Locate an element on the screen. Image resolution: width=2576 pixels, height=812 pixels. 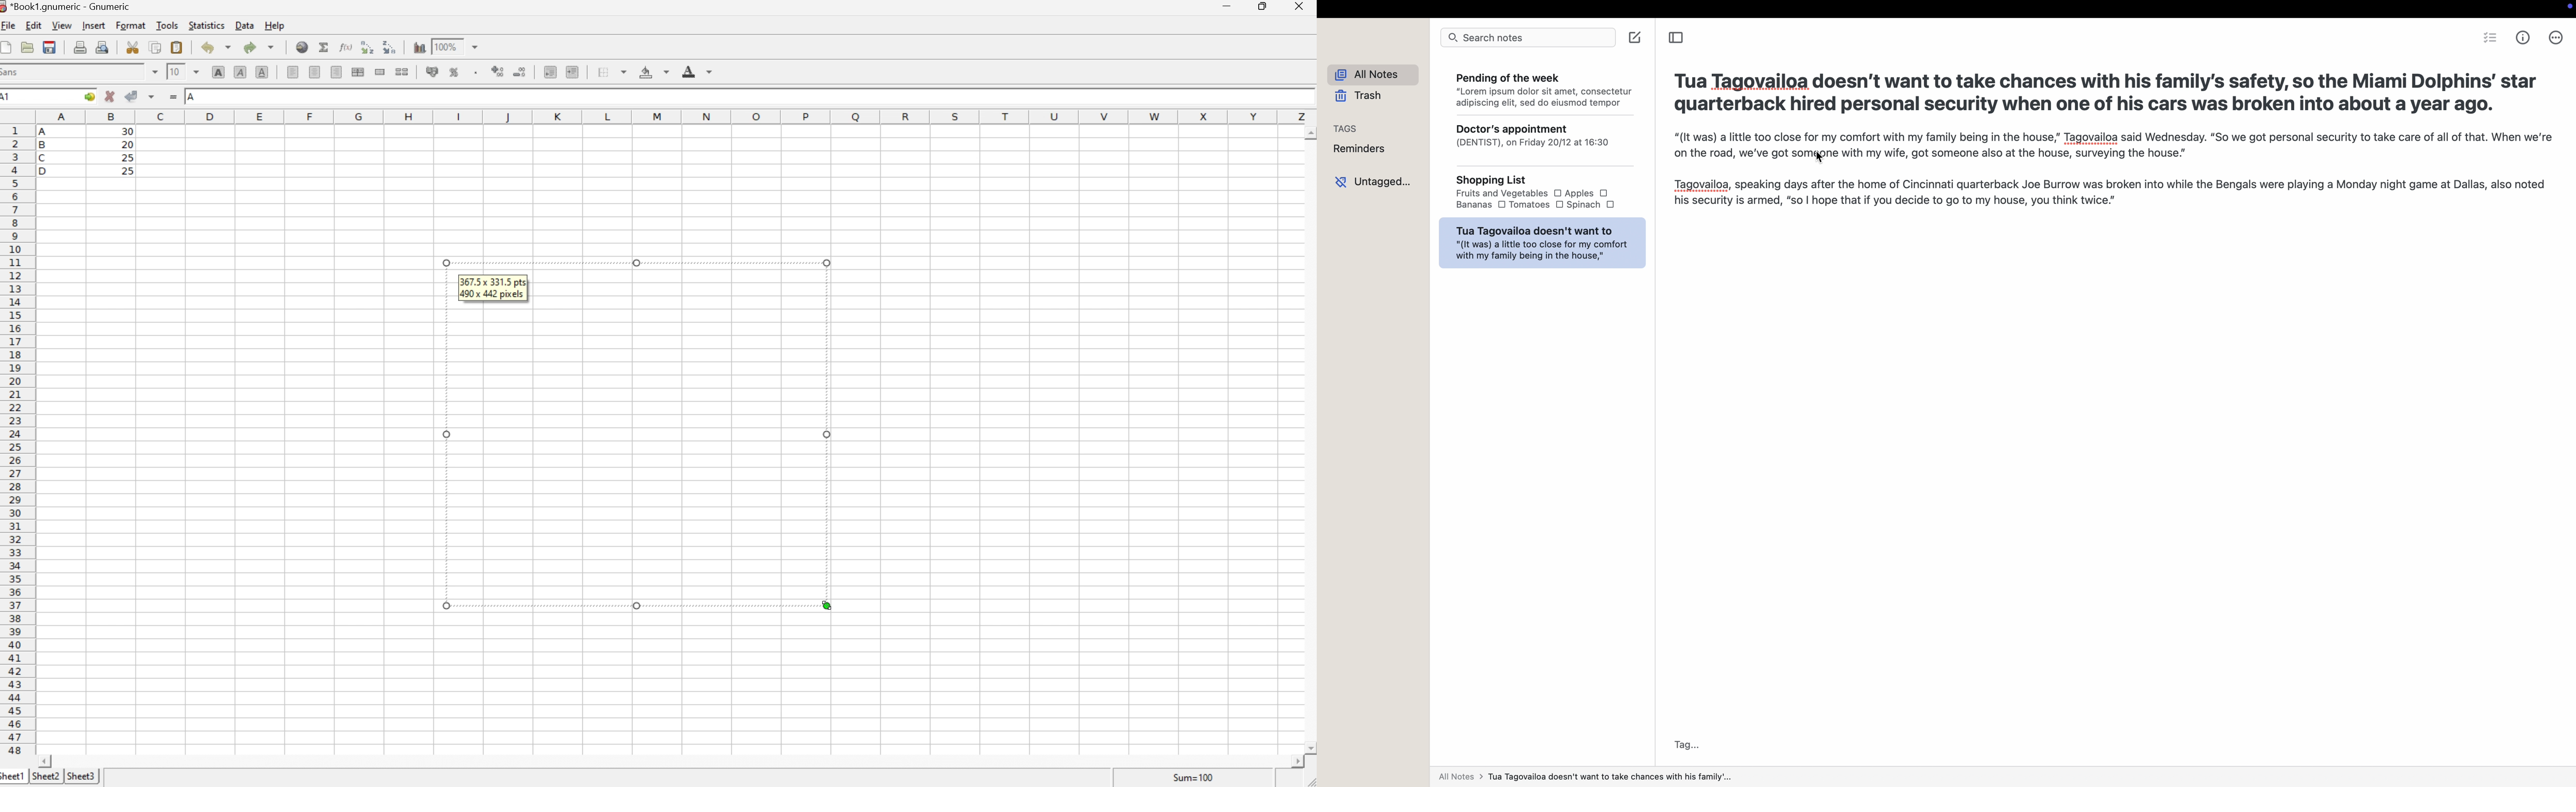
Background is located at coordinates (654, 72).